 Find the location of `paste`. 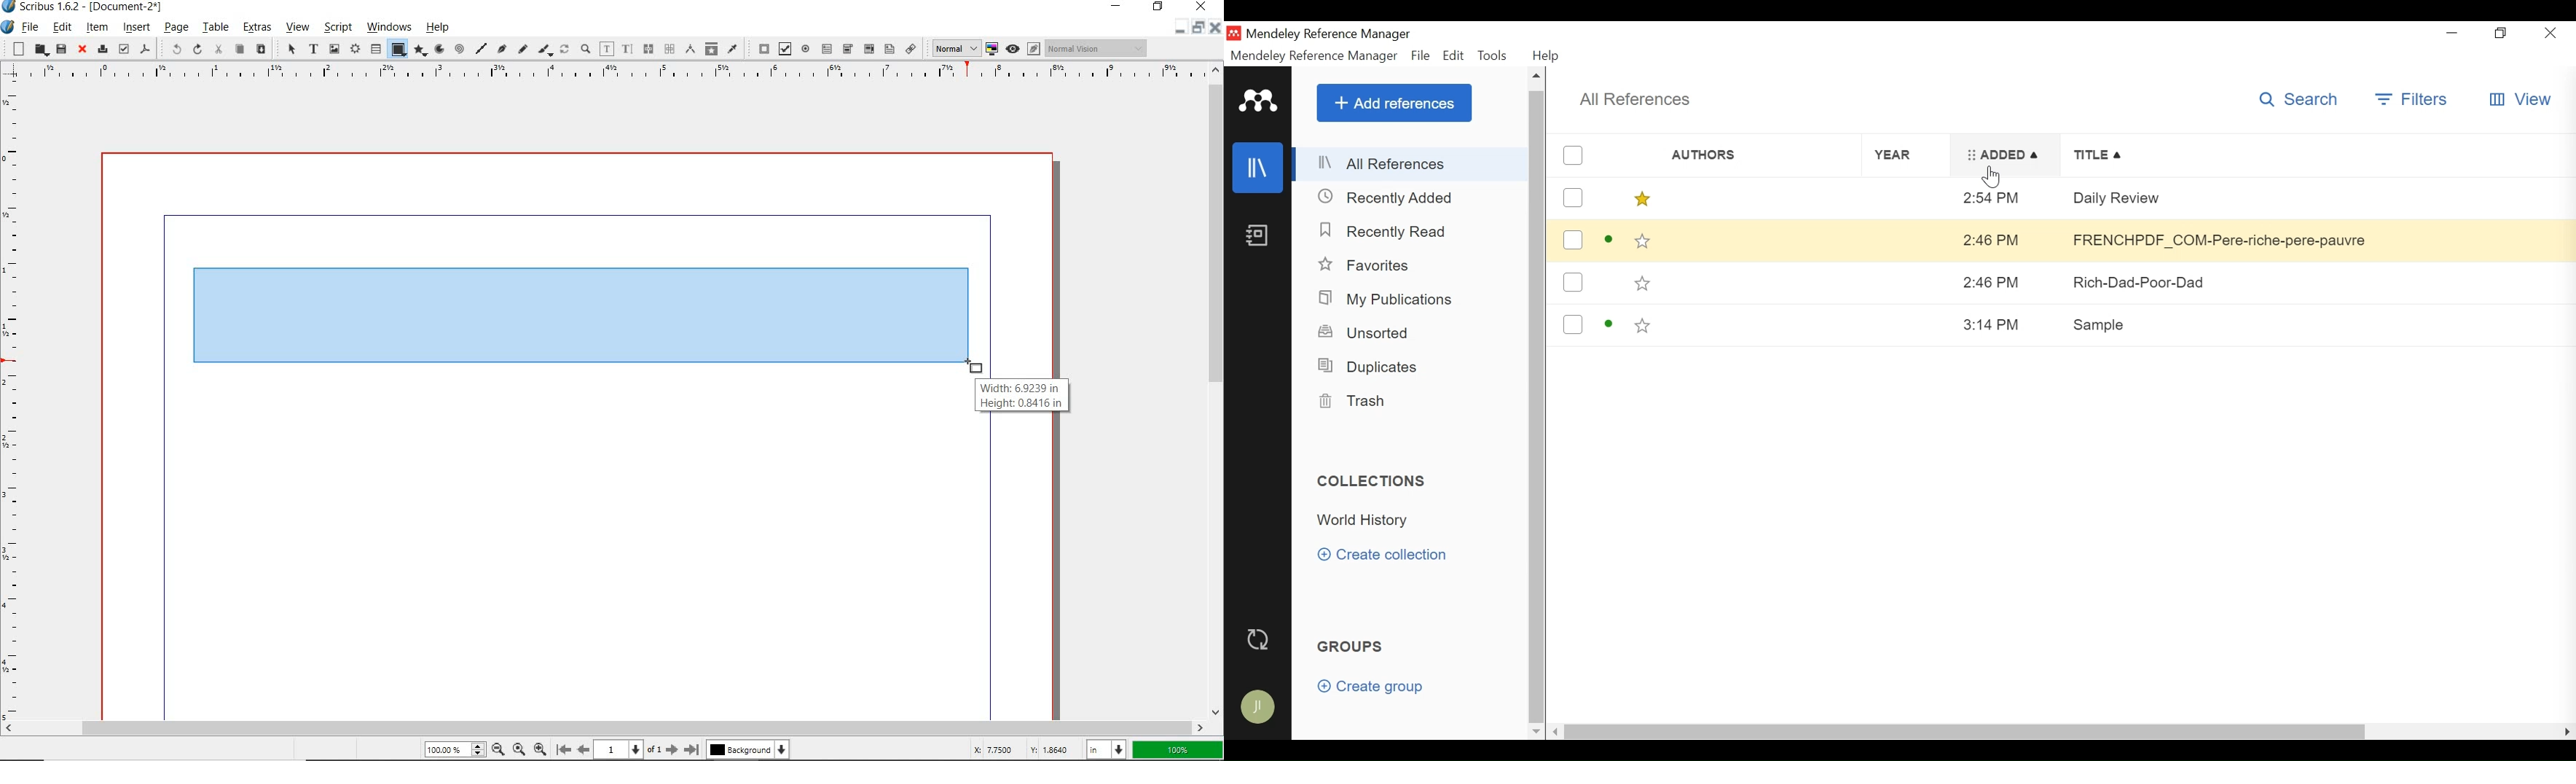

paste is located at coordinates (261, 49).